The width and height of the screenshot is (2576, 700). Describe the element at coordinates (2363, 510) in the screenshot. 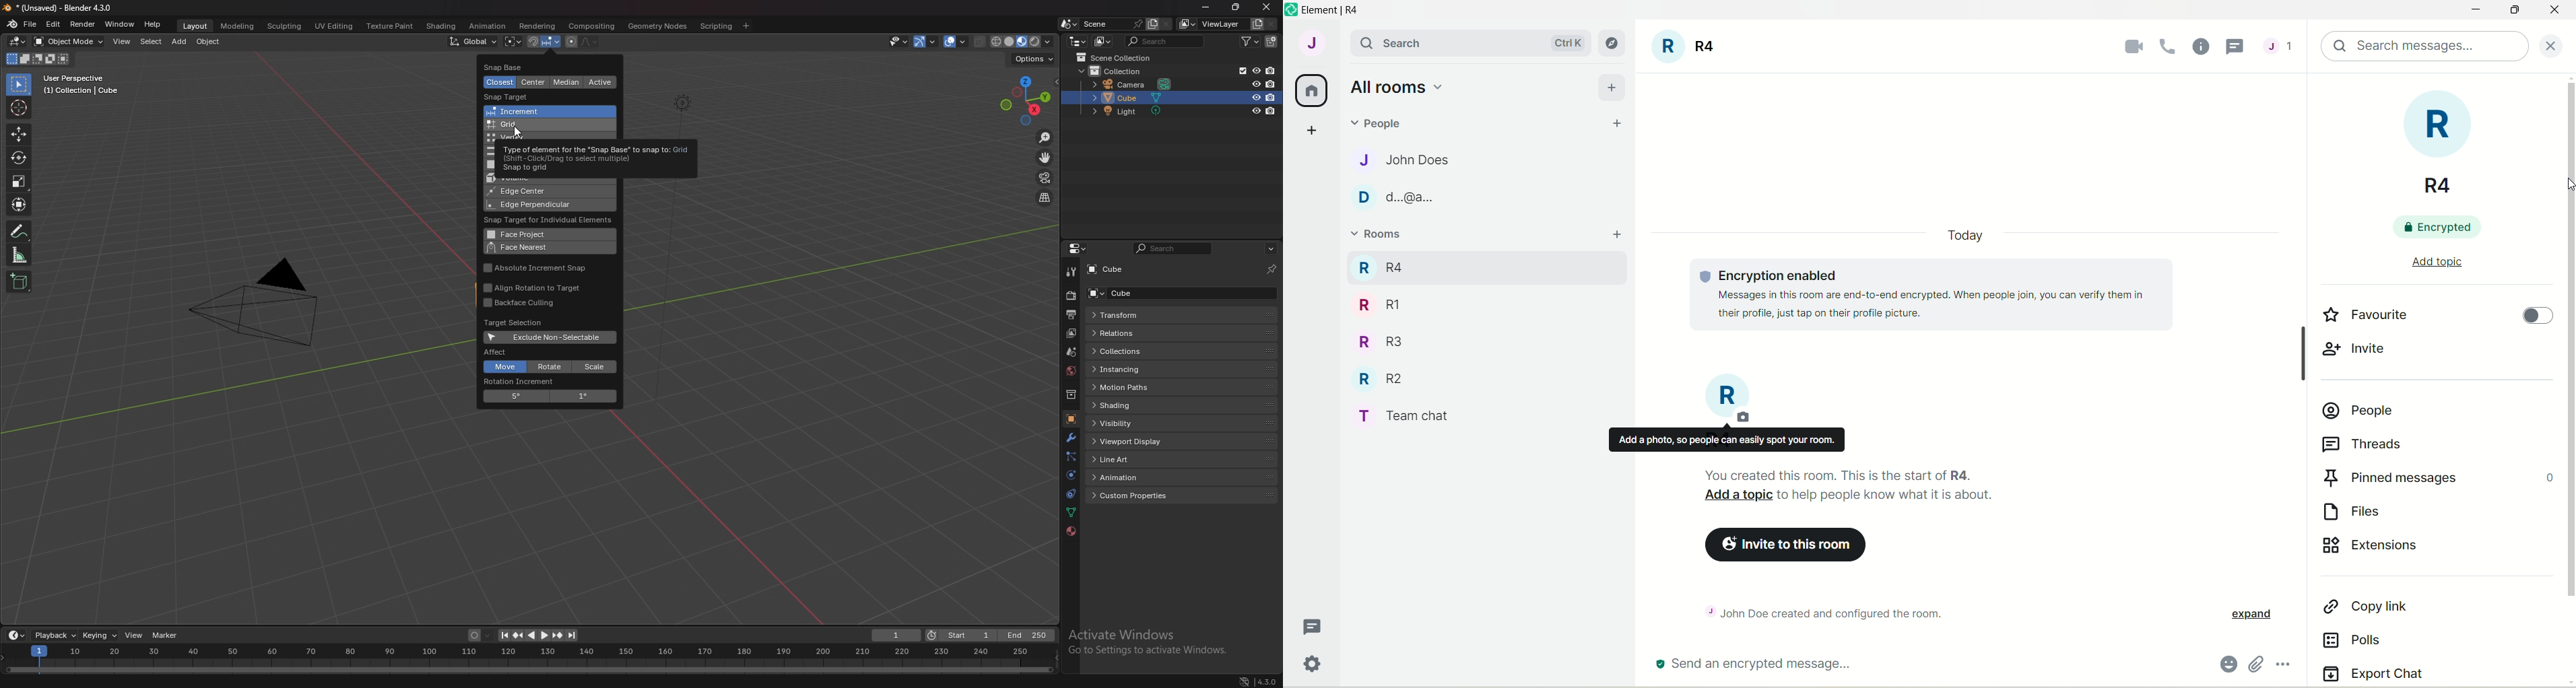

I see `files` at that location.